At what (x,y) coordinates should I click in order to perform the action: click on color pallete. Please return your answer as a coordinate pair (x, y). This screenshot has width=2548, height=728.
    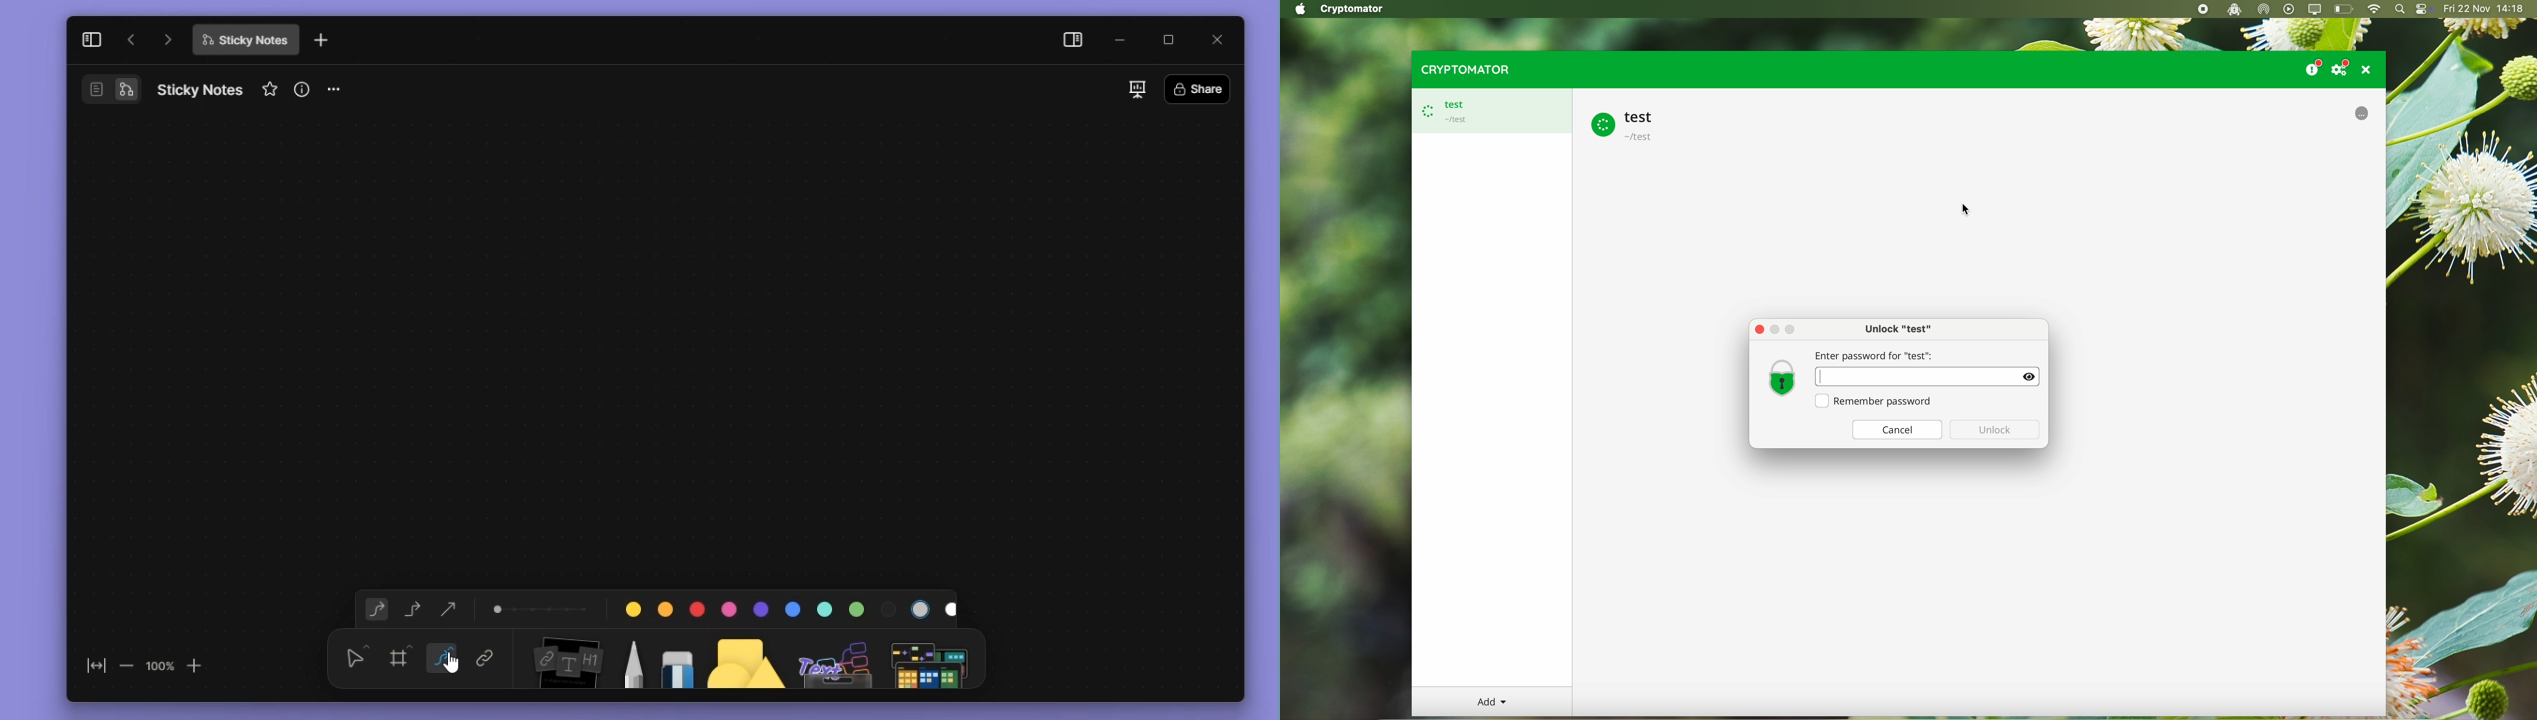
    Looking at the image, I should click on (785, 605).